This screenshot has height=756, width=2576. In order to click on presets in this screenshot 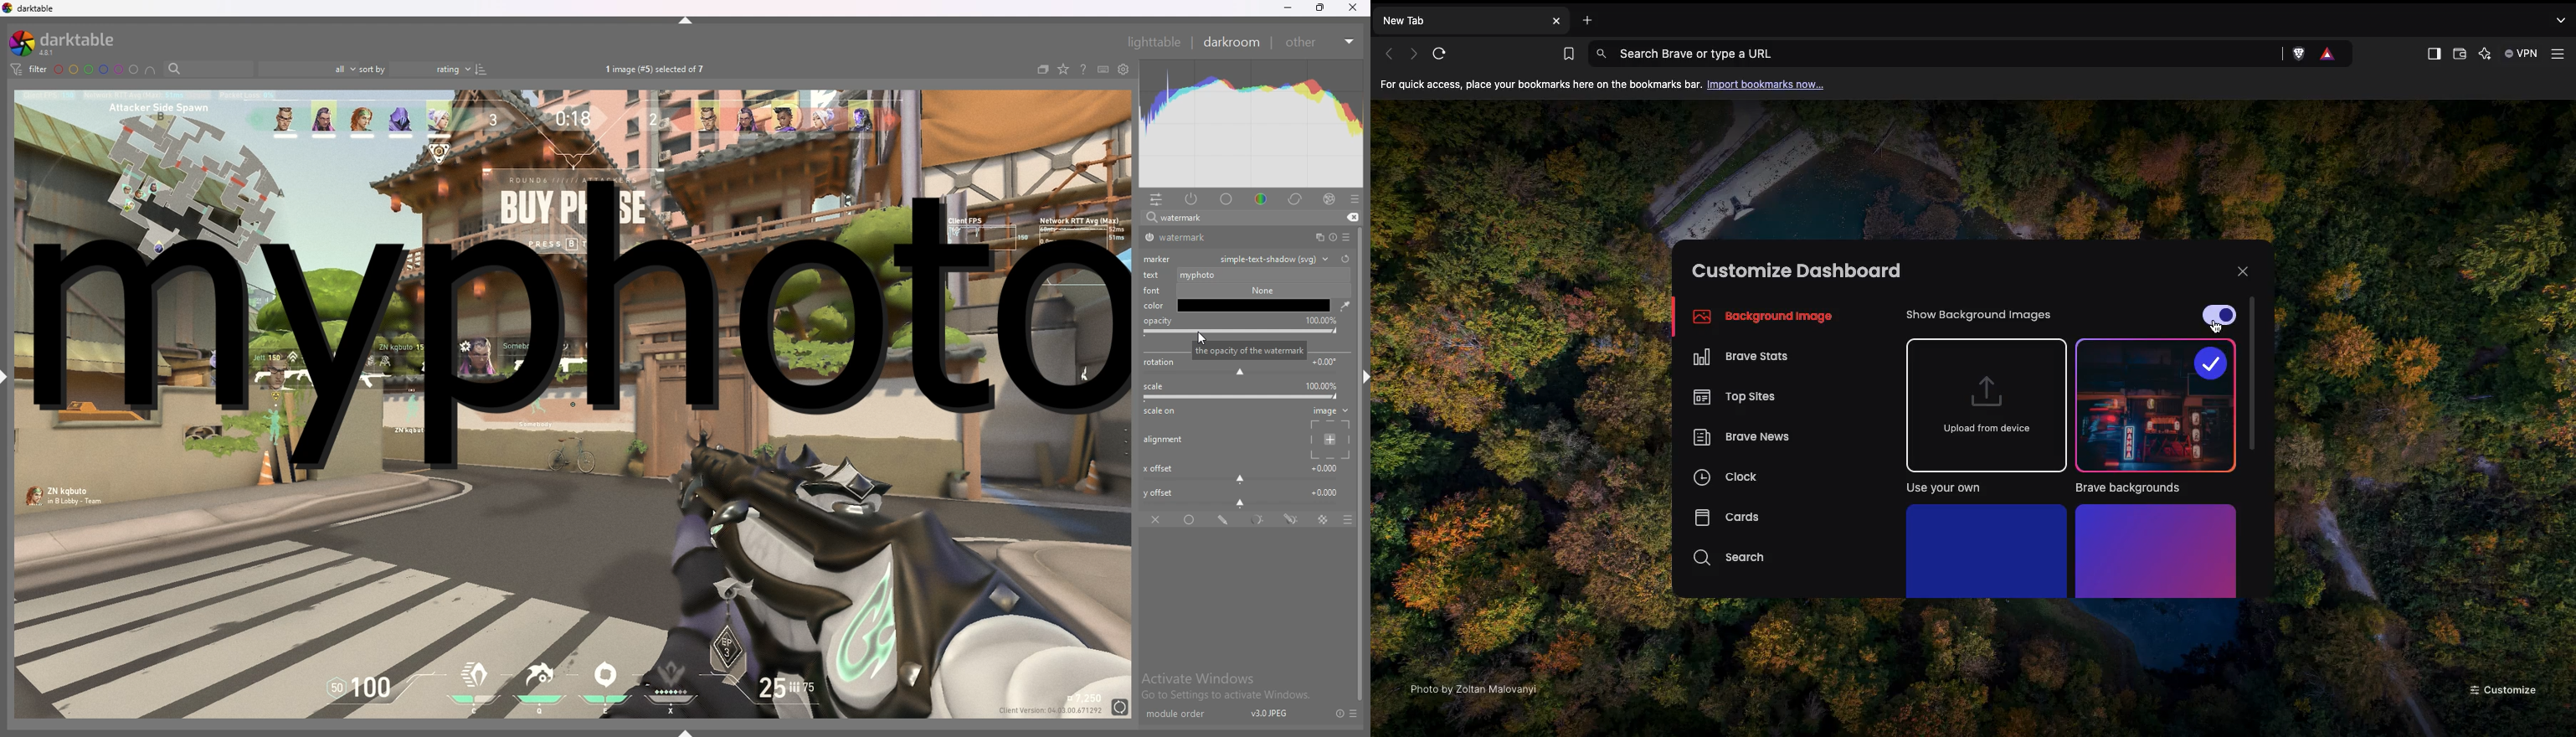, I will do `click(1346, 237)`.